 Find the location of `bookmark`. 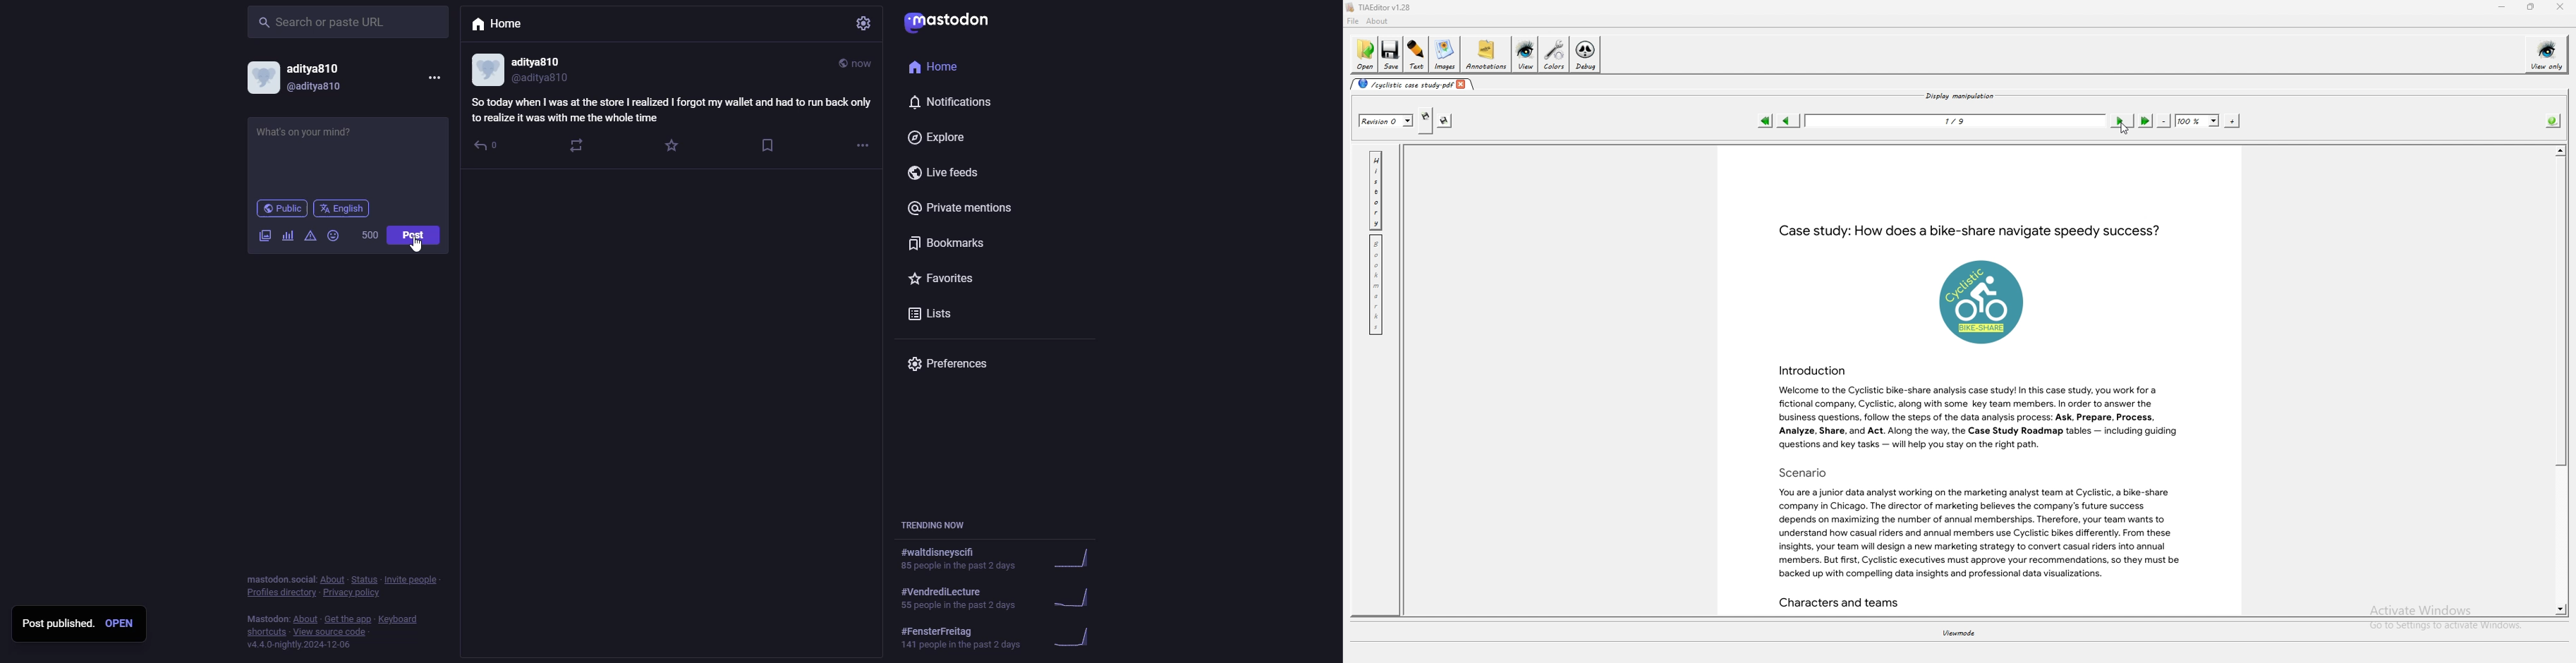

bookmark is located at coordinates (769, 147).